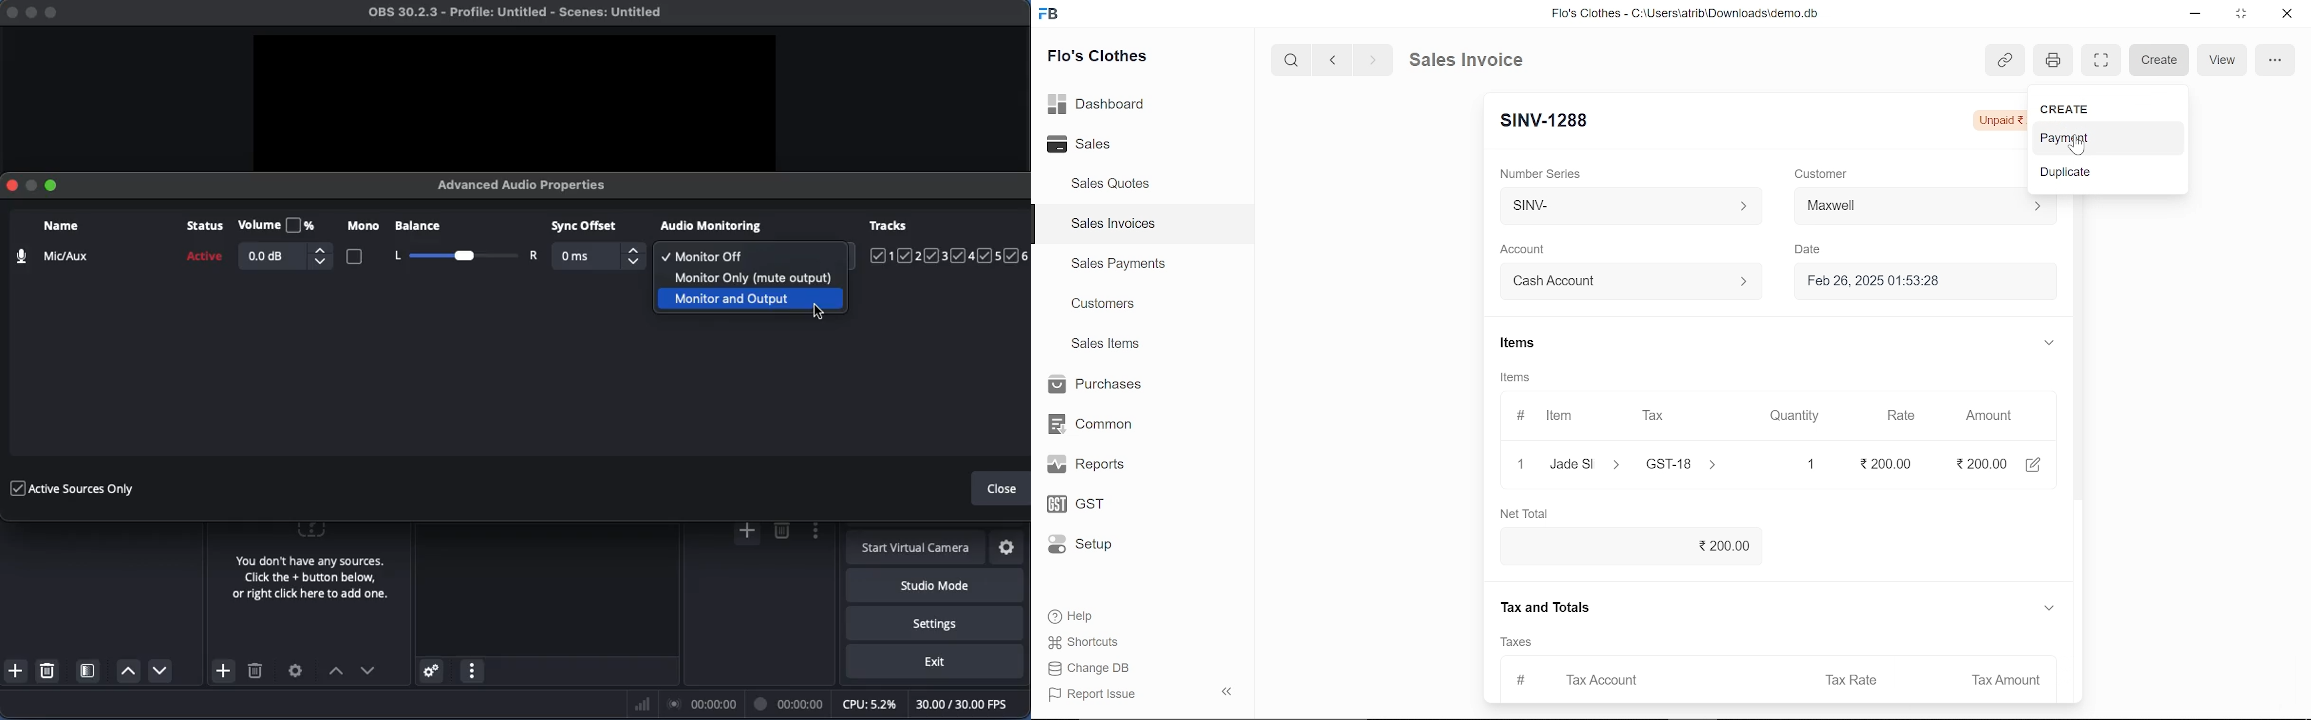 The image size is (2324, 728). Describe the element at coordinates (2037, 463) in the screenshot. I see `edit account` at that location.